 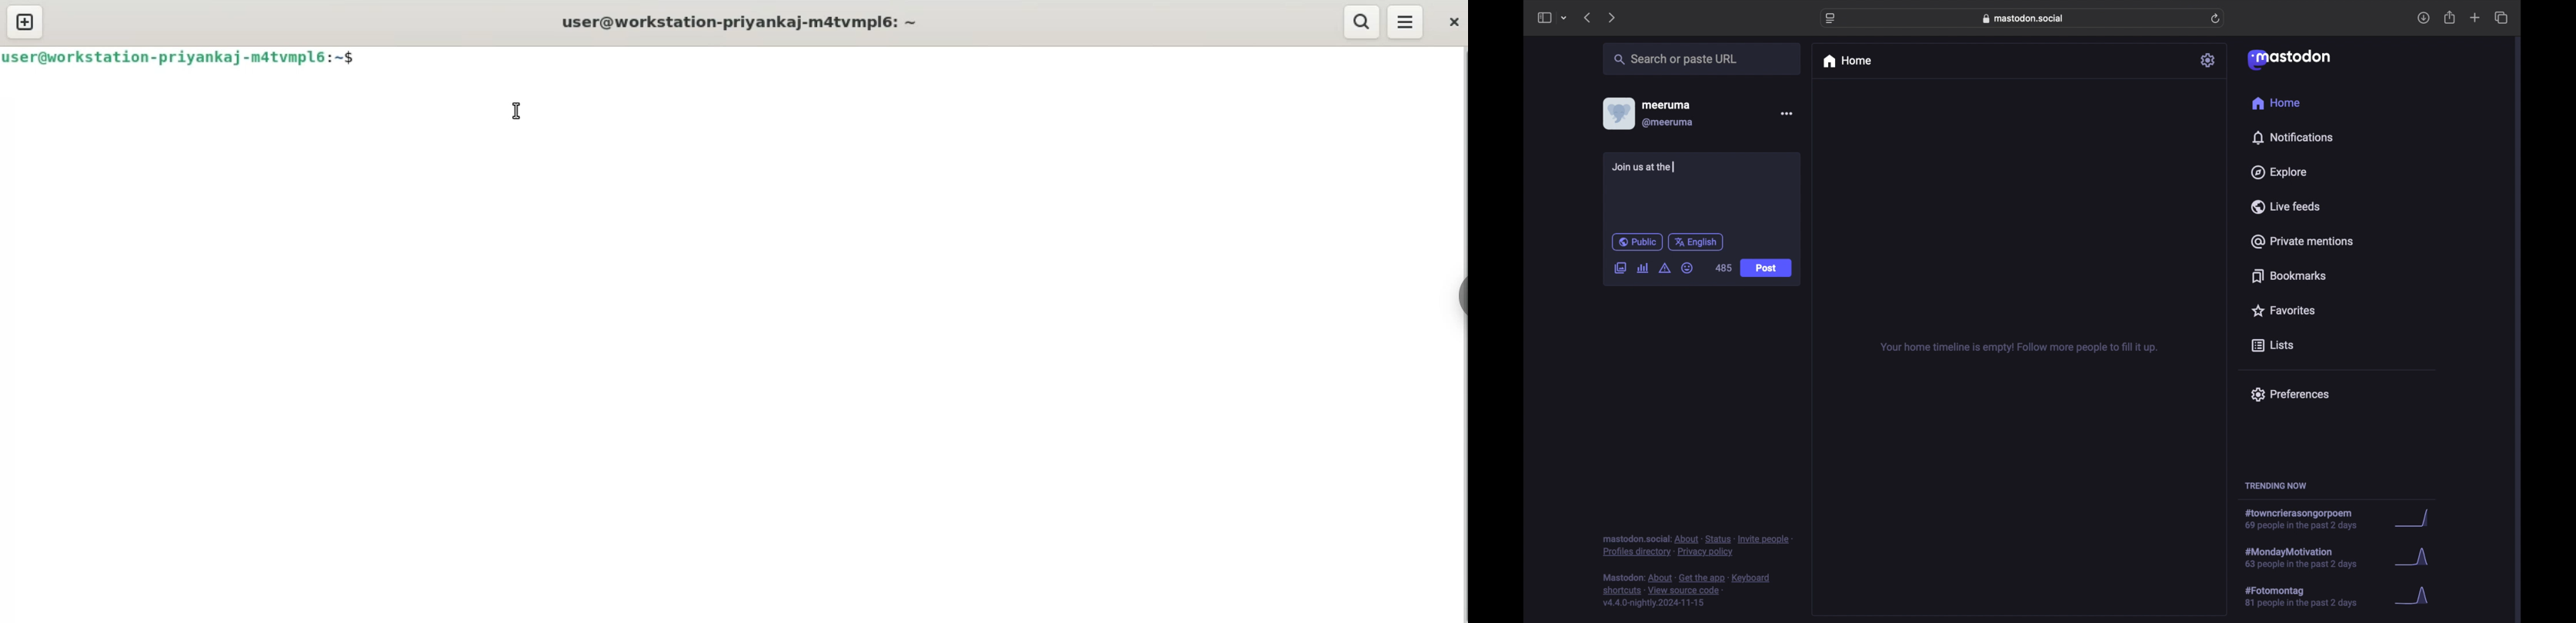 I want to click on graph, so click(x=2415, y=519).